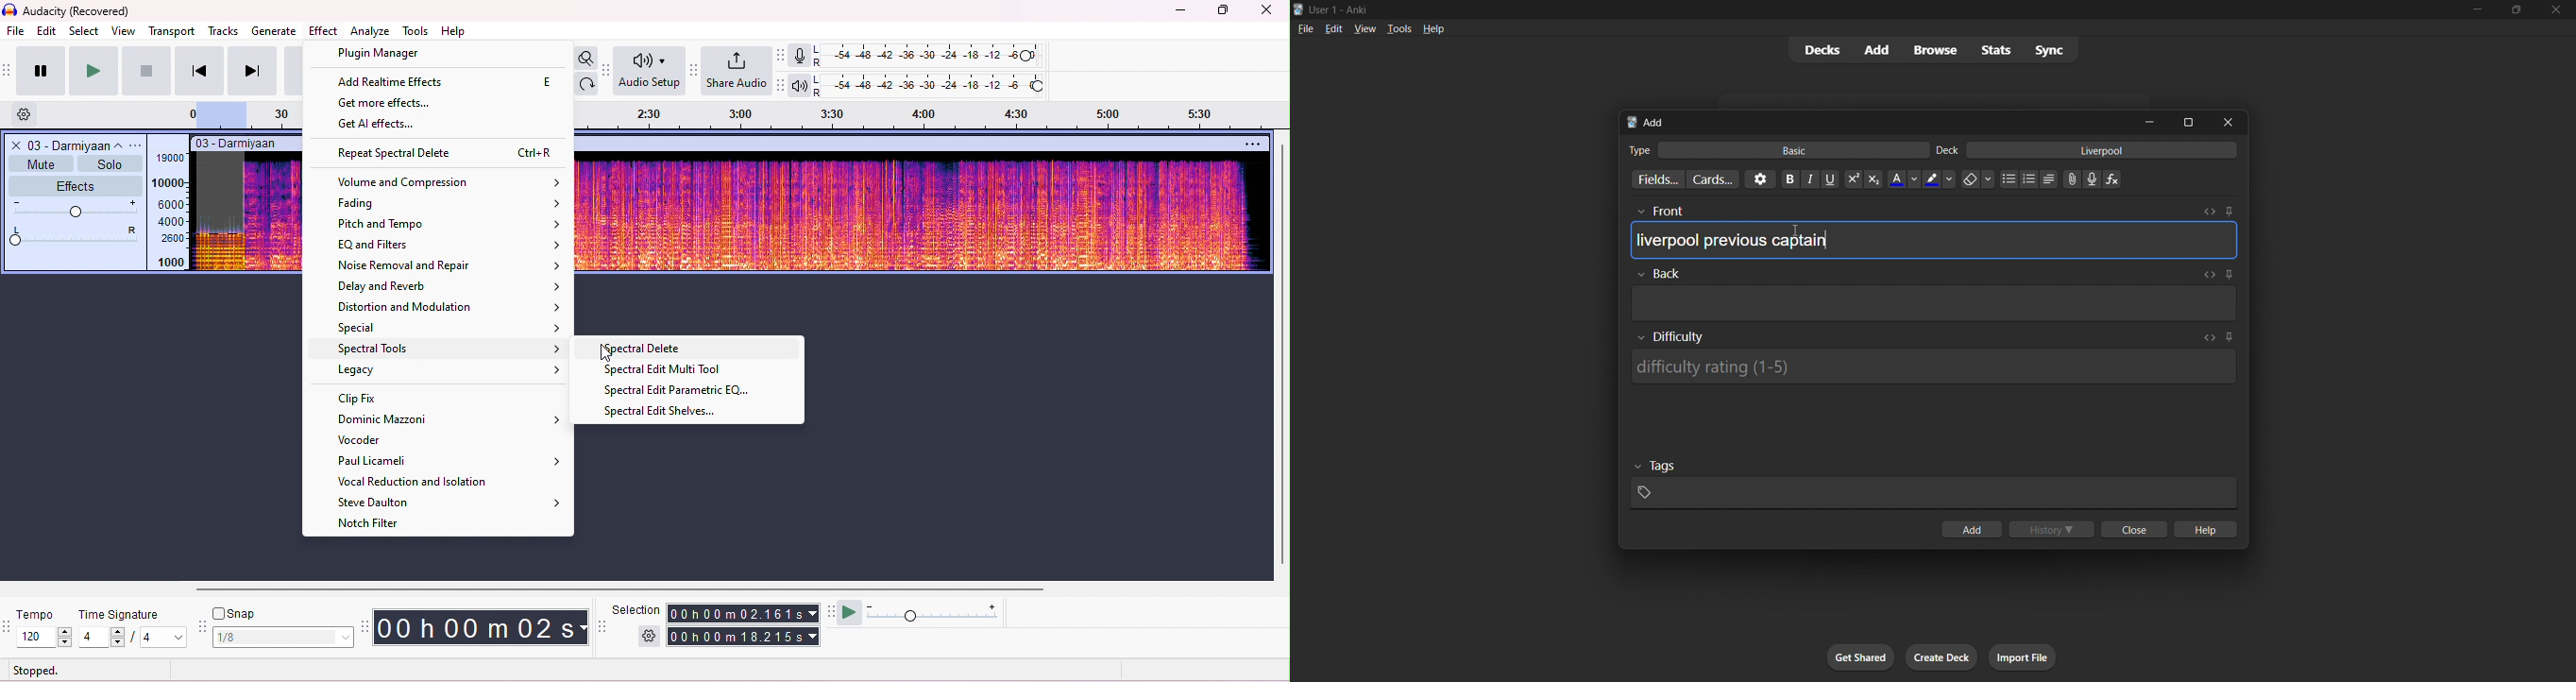 This screenshot has width=2576, height=700. Describe the element at coordinates (799, 56) in the screenshot. I see `record meter ` at that location.